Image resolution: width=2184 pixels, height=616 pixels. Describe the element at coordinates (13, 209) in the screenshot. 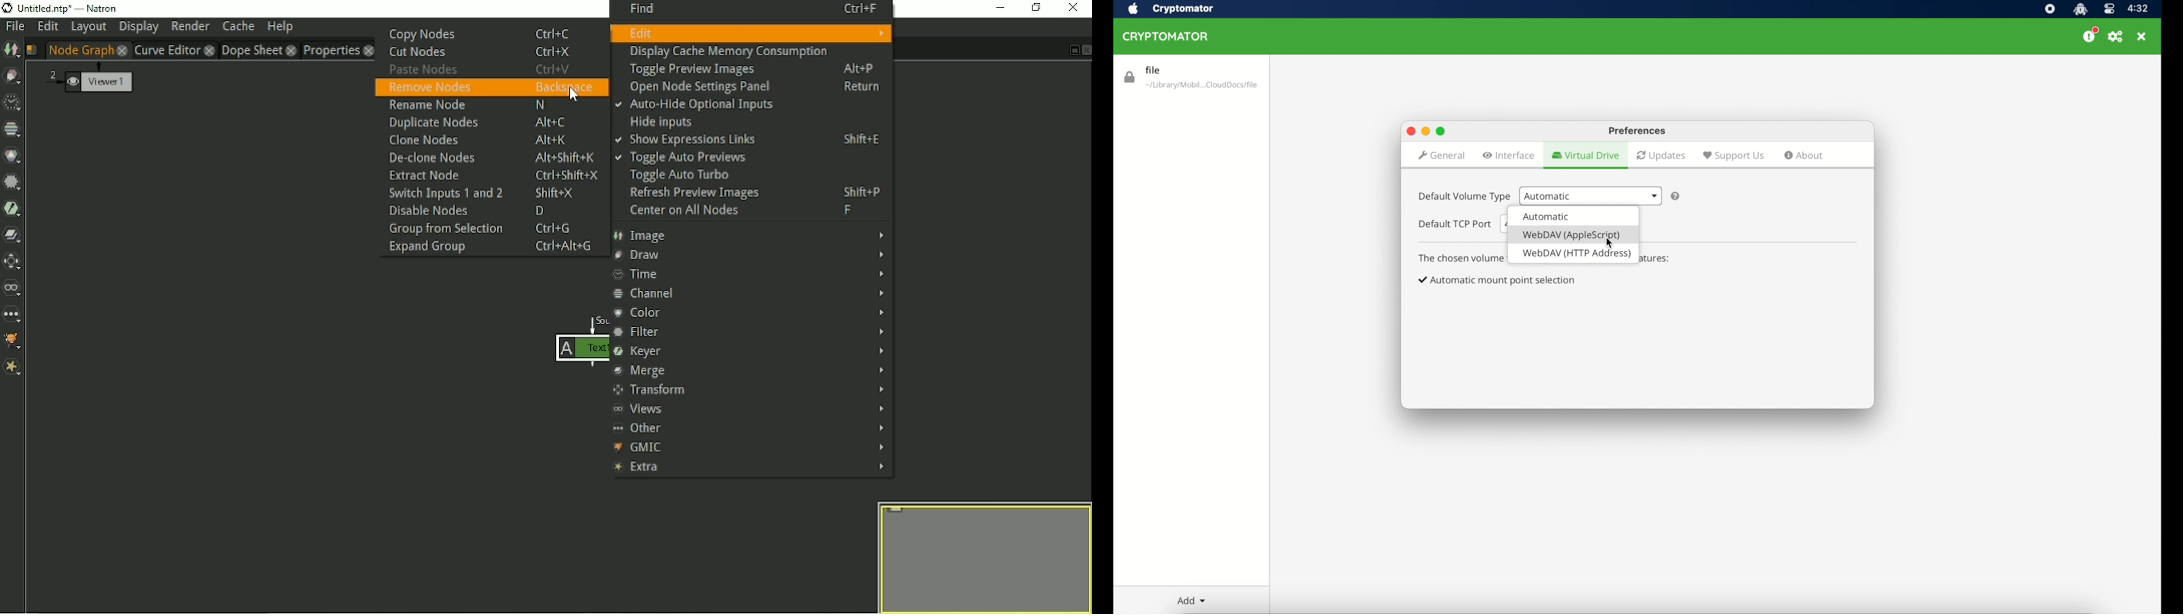

I see `Keyer` at that location.